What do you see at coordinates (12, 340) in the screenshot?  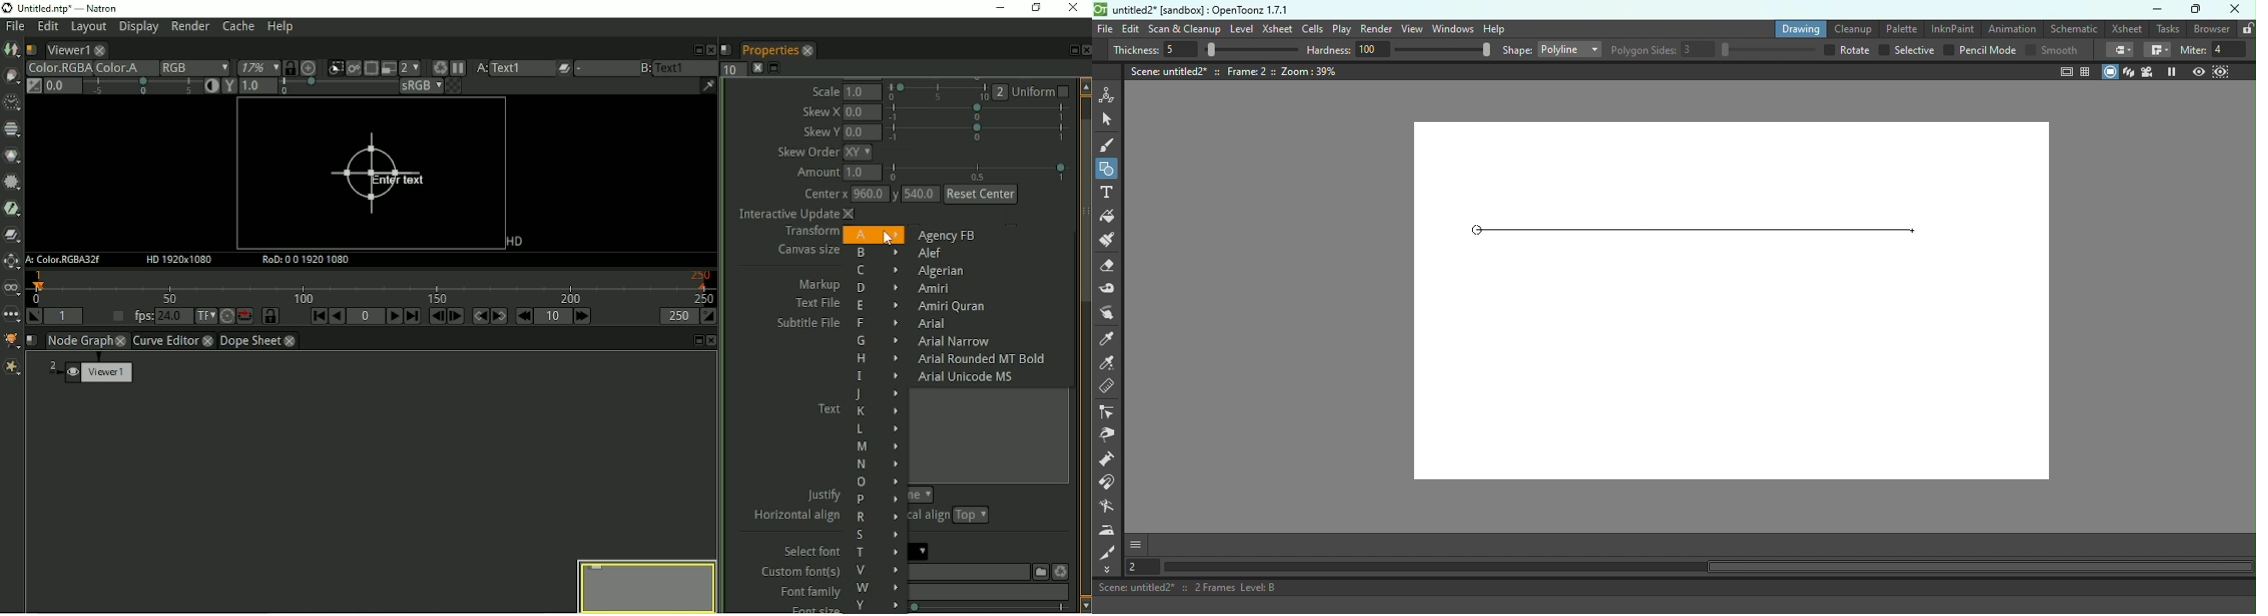 I see `GMIC` at bounding box center [12, 340].